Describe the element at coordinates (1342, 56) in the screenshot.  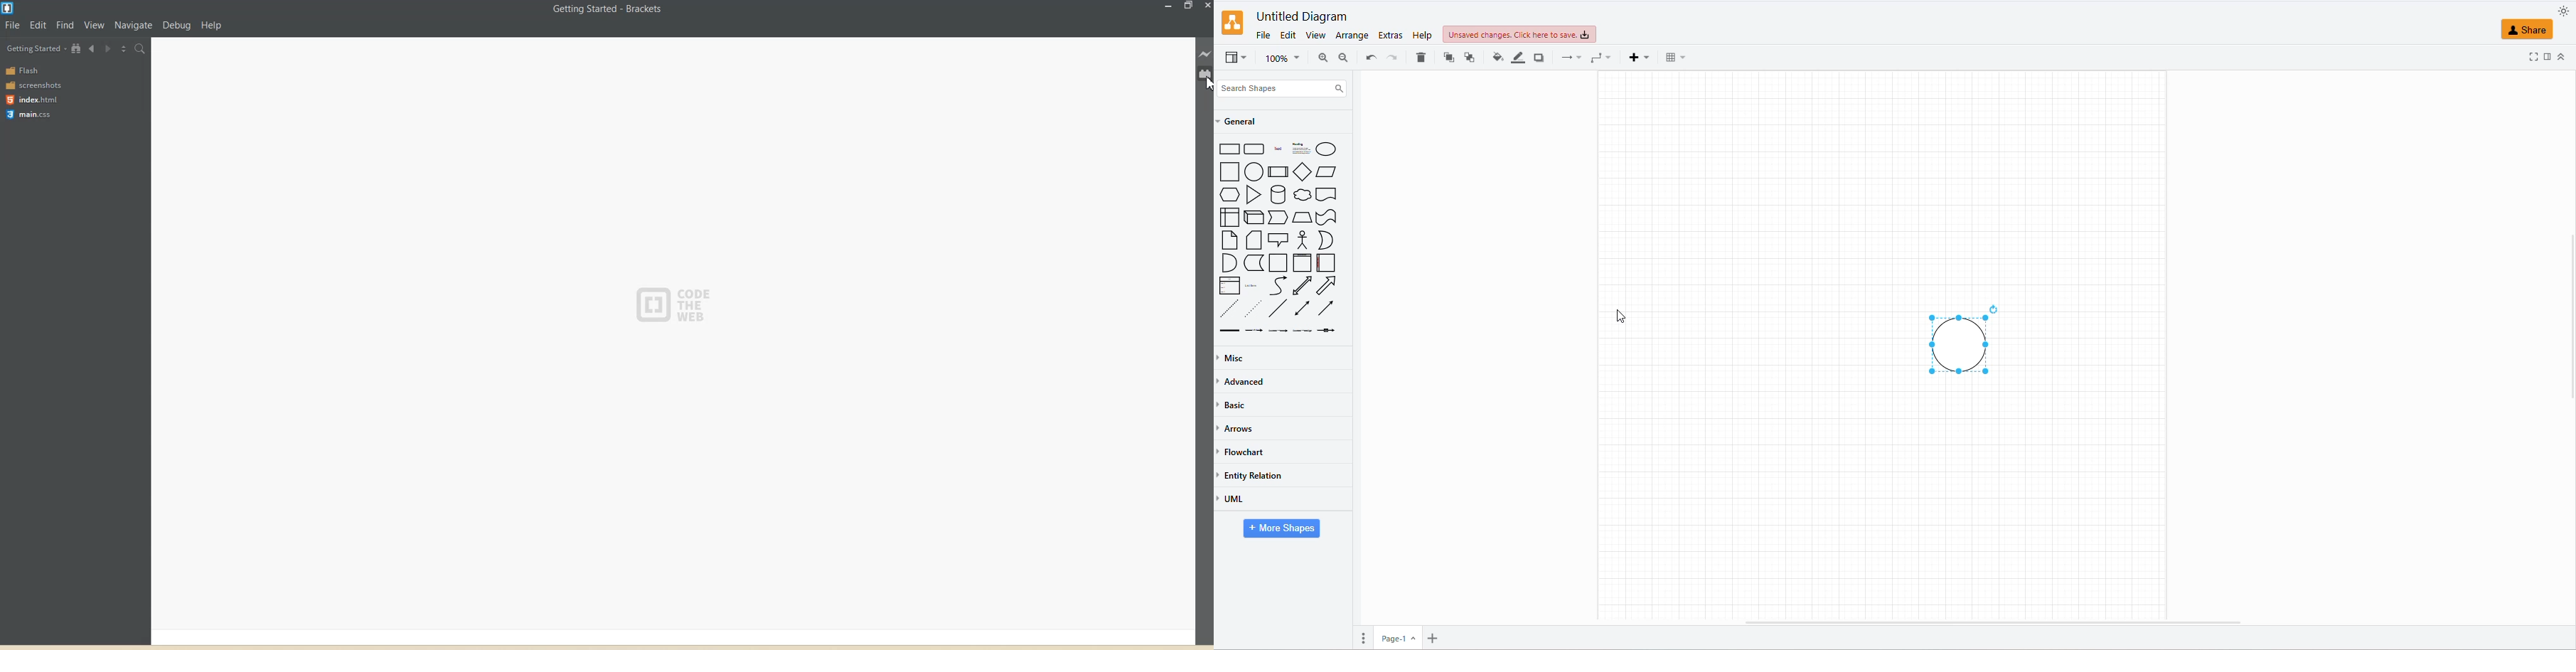
I see `ZOOM OUT` at that location.